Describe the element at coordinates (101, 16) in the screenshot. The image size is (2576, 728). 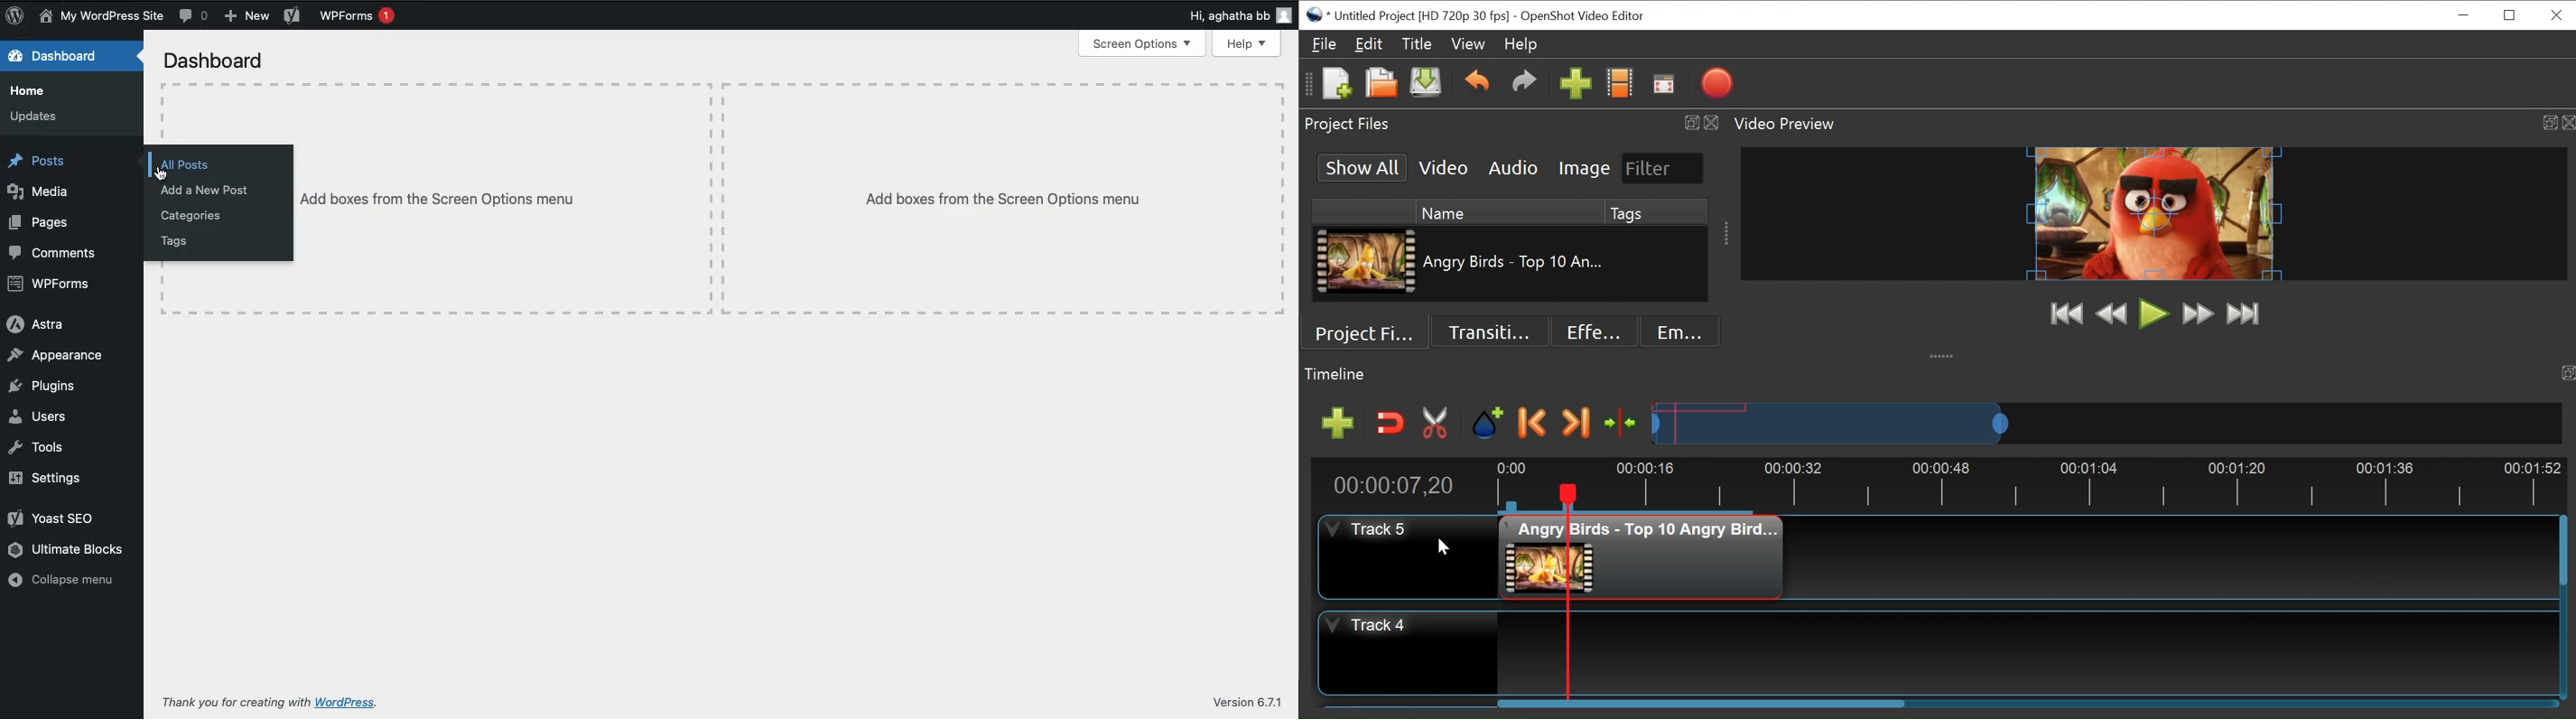
I see `Name` at that location.